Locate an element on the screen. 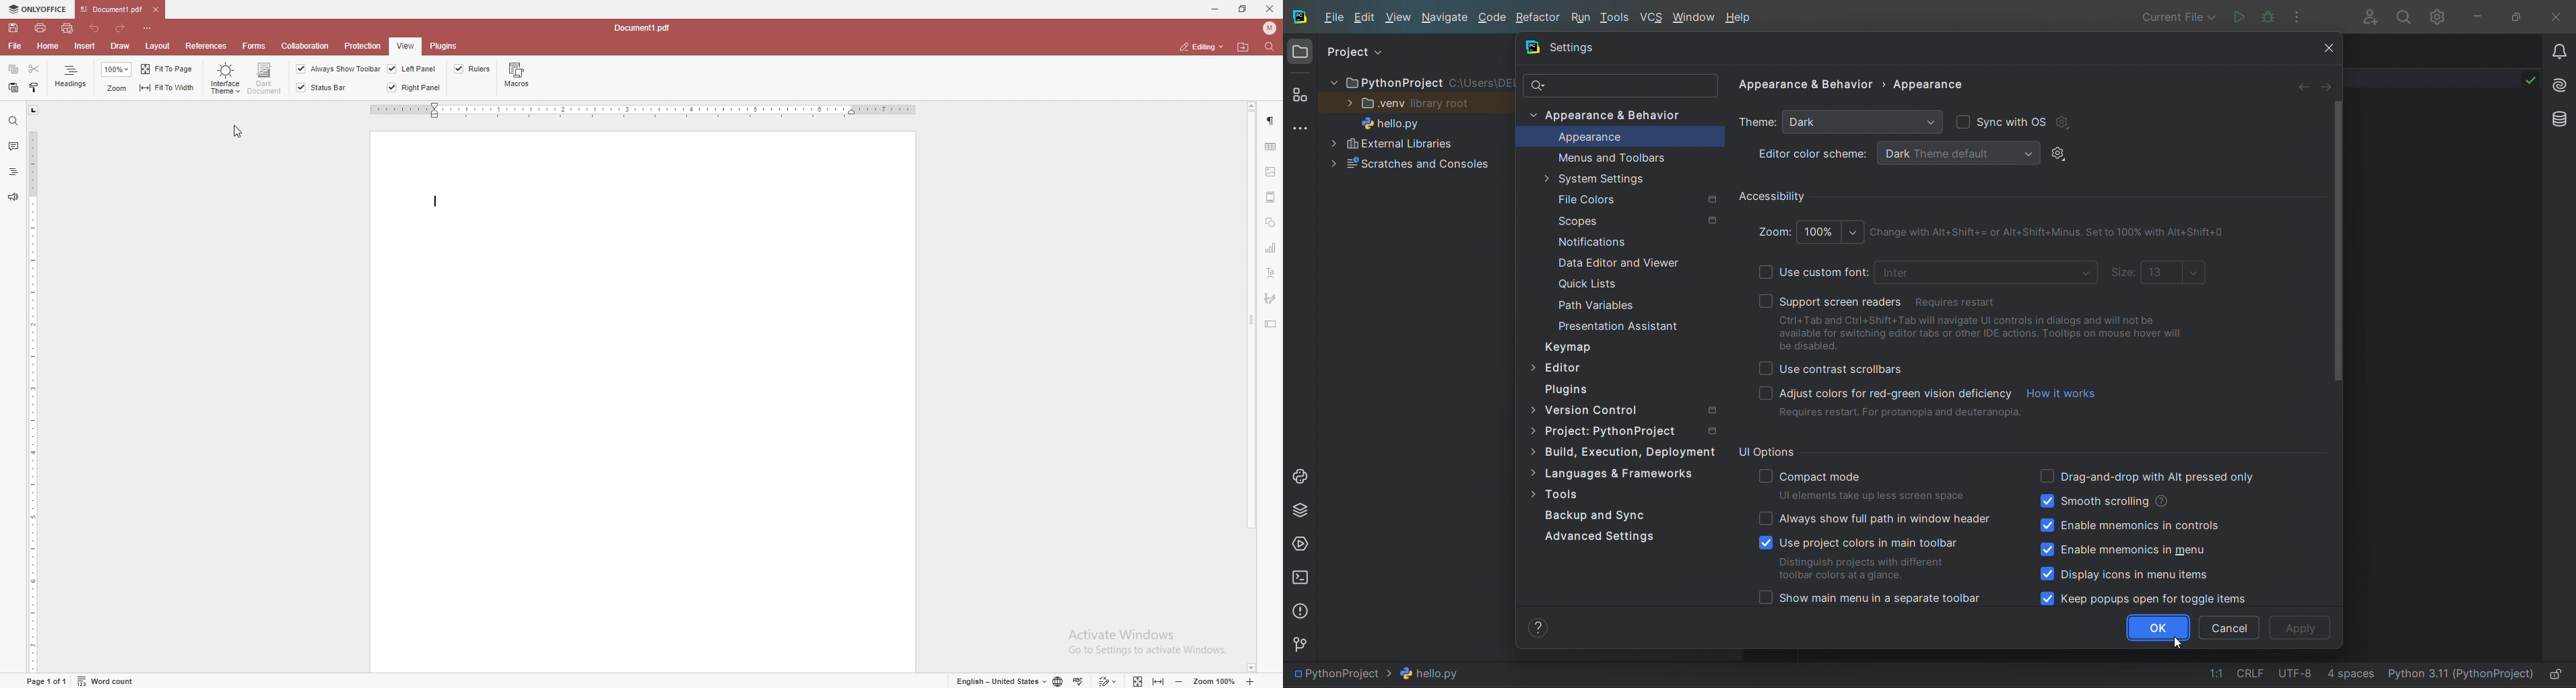  close is located at coordinates (1266, 9).